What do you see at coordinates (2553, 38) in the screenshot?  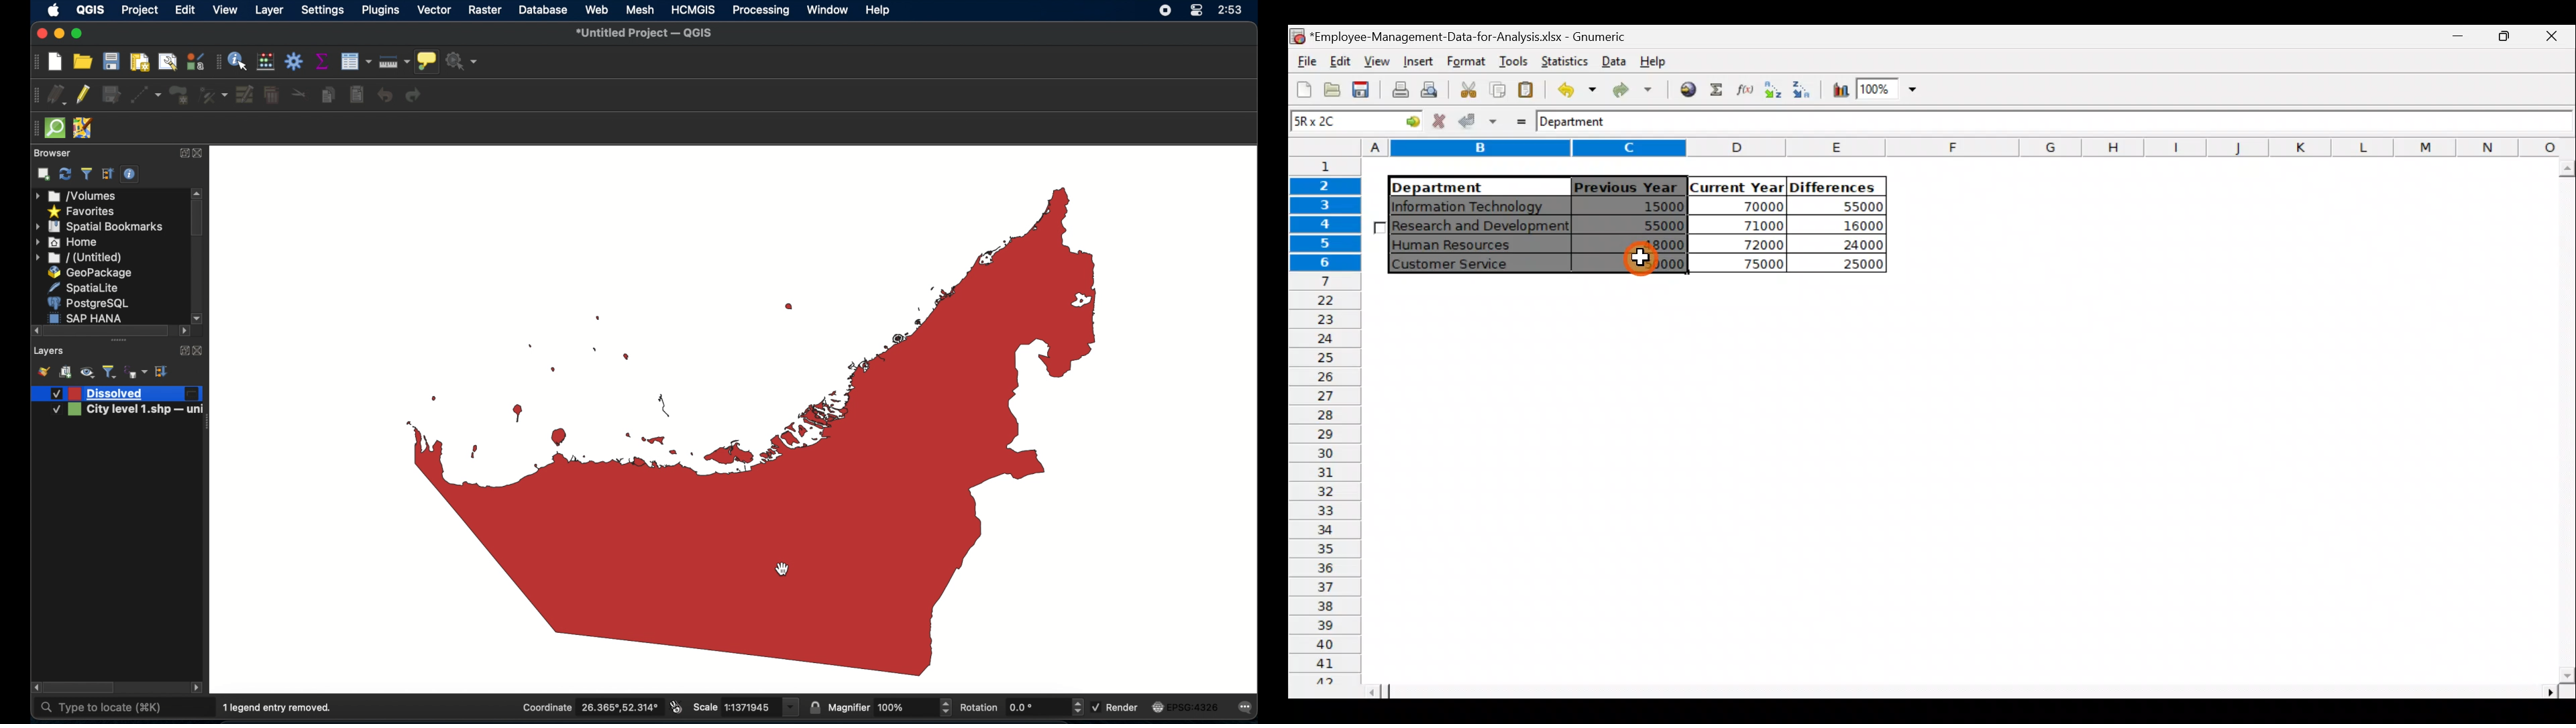 I see `Close` at bounding box center [2553, 38].